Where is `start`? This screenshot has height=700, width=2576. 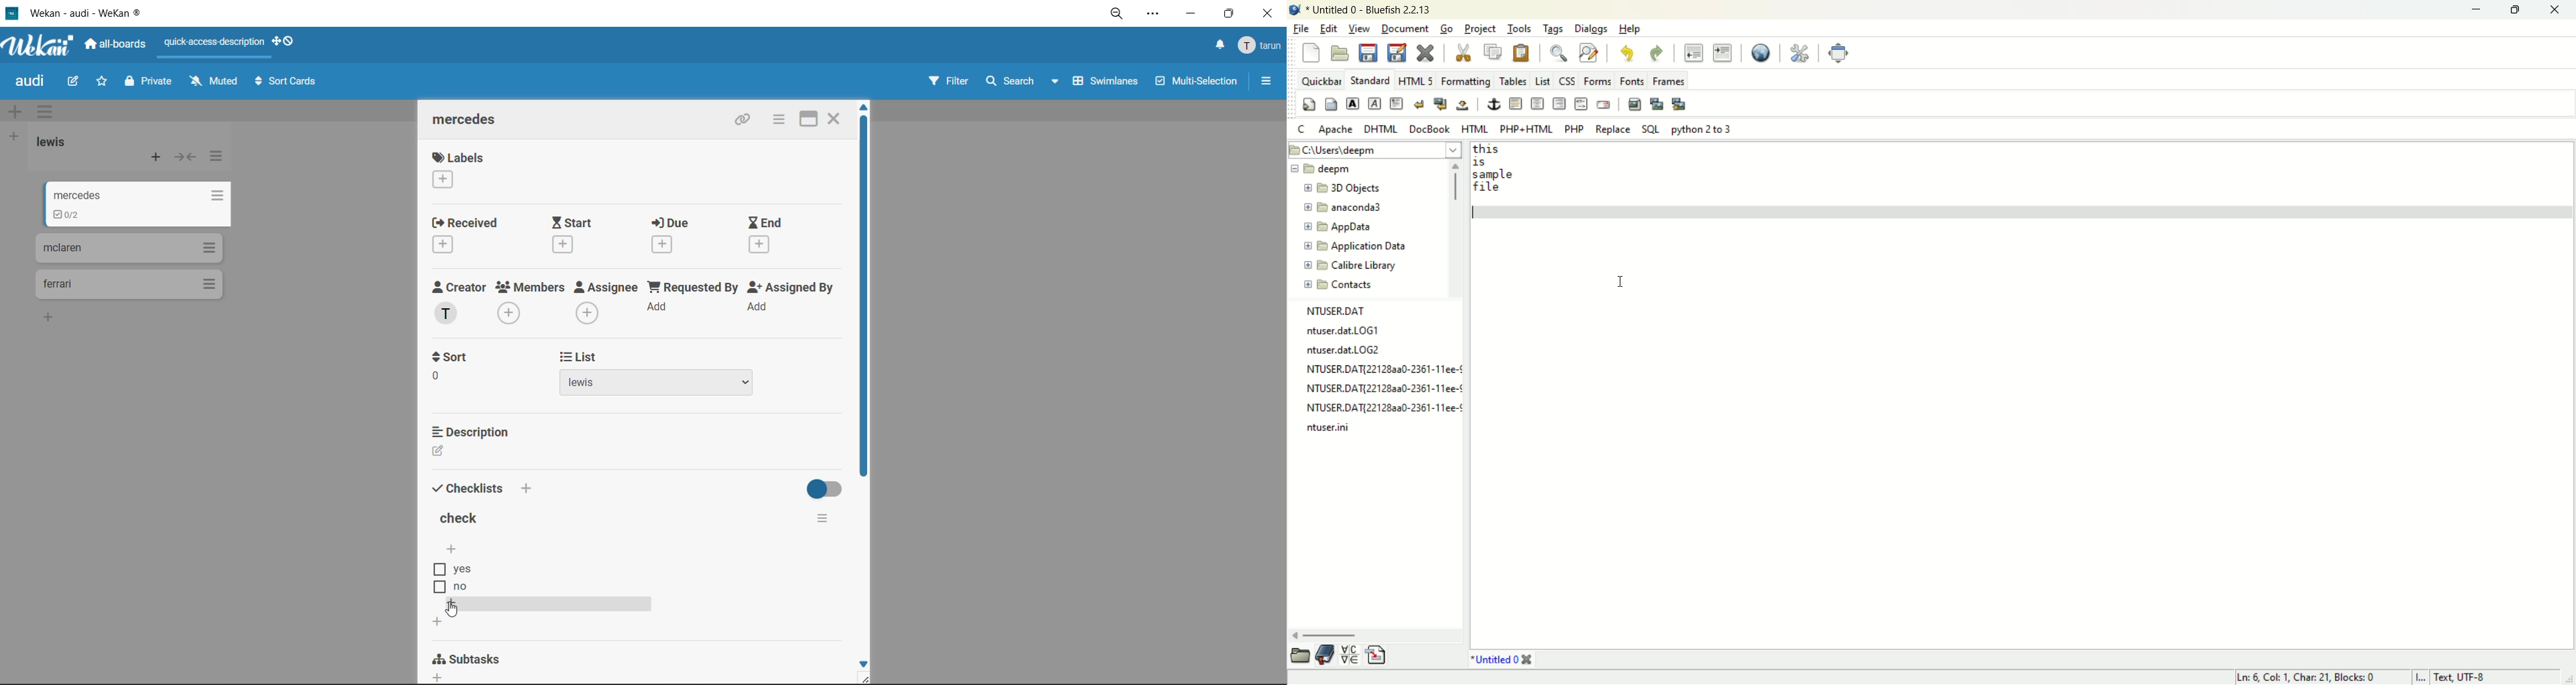
start is located at coordinates (578, 223).